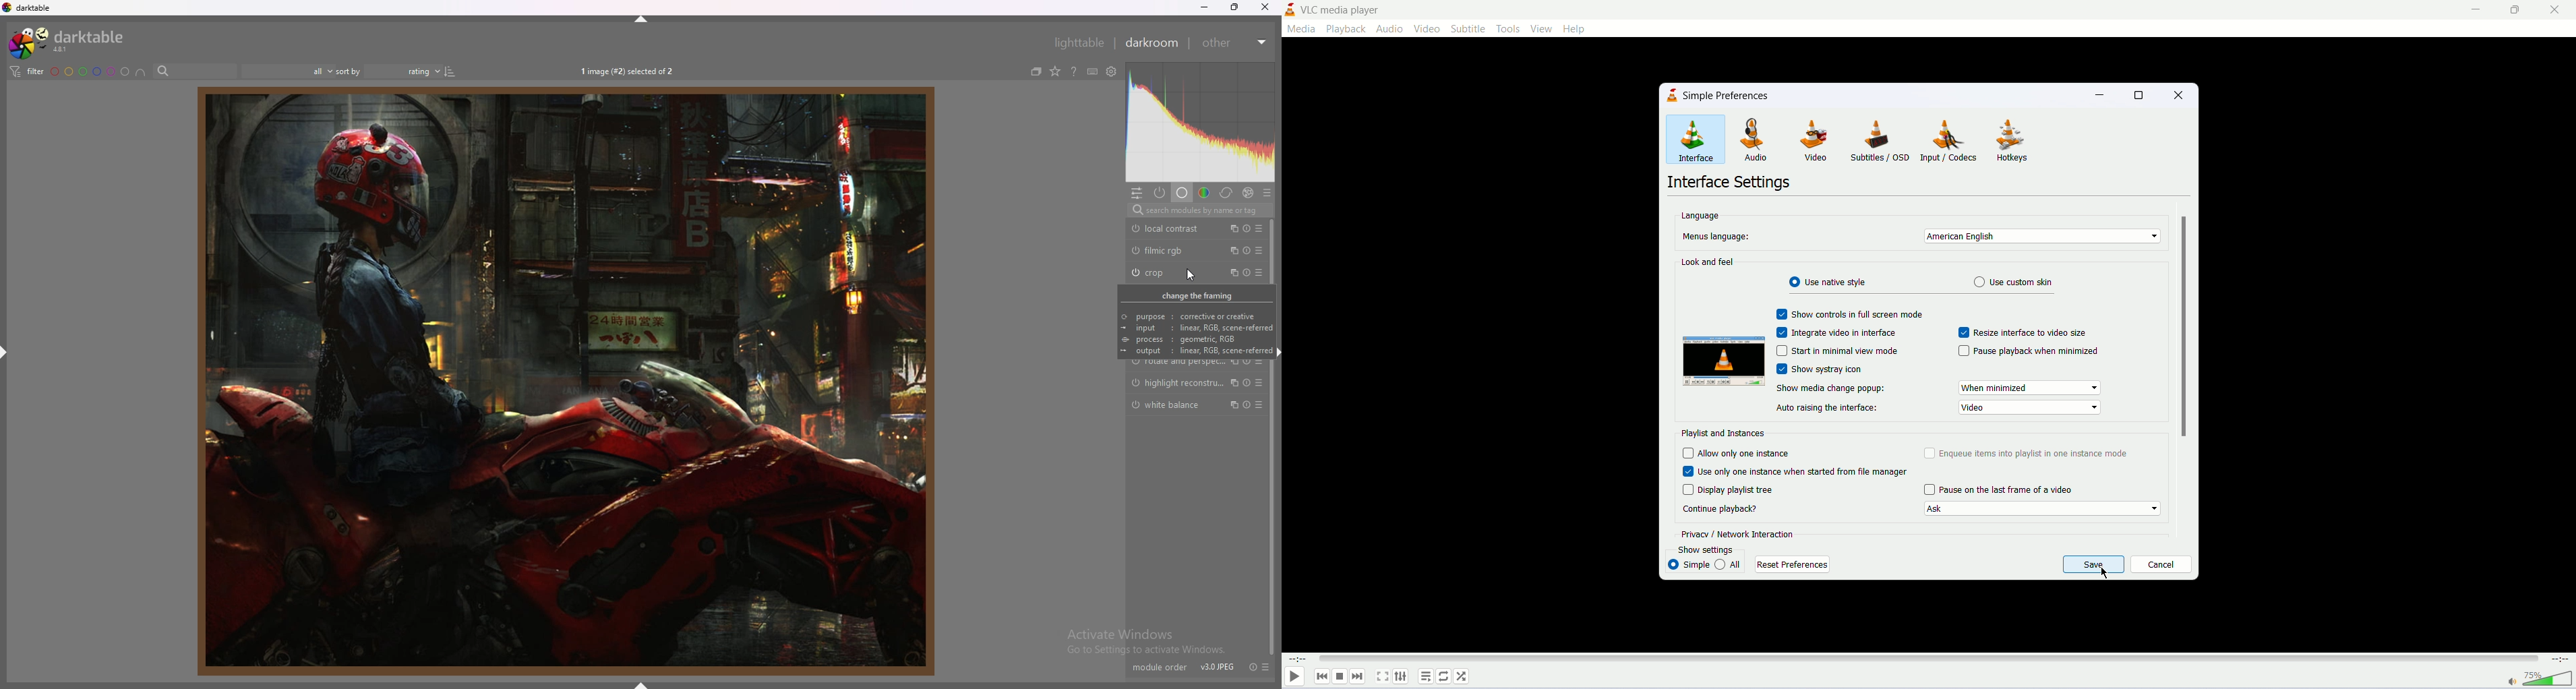 This screenshot has height=700, width=2576. What do you see at coordinates (1728, 96) in the screenshot?
I see `simple preferences` at bounding box center [1728, 96].